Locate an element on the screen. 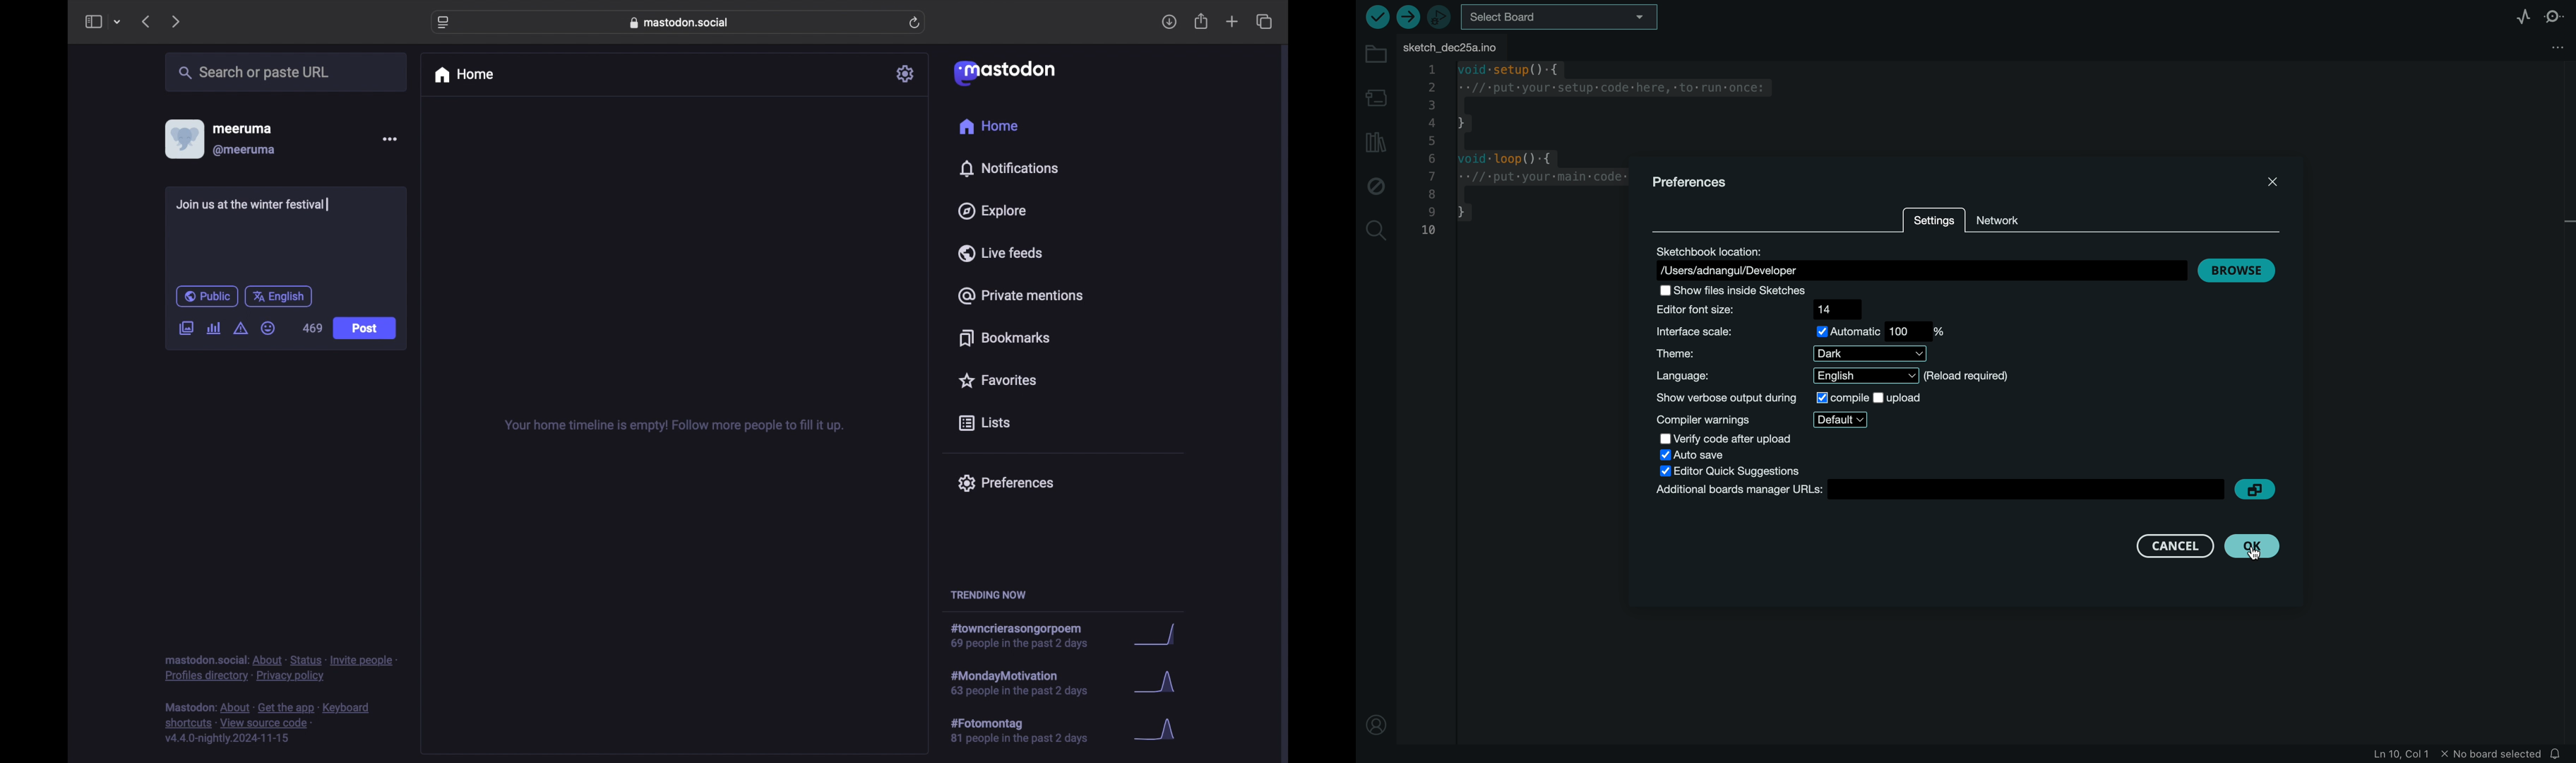  add content warning is located at coordinates (240, 329).